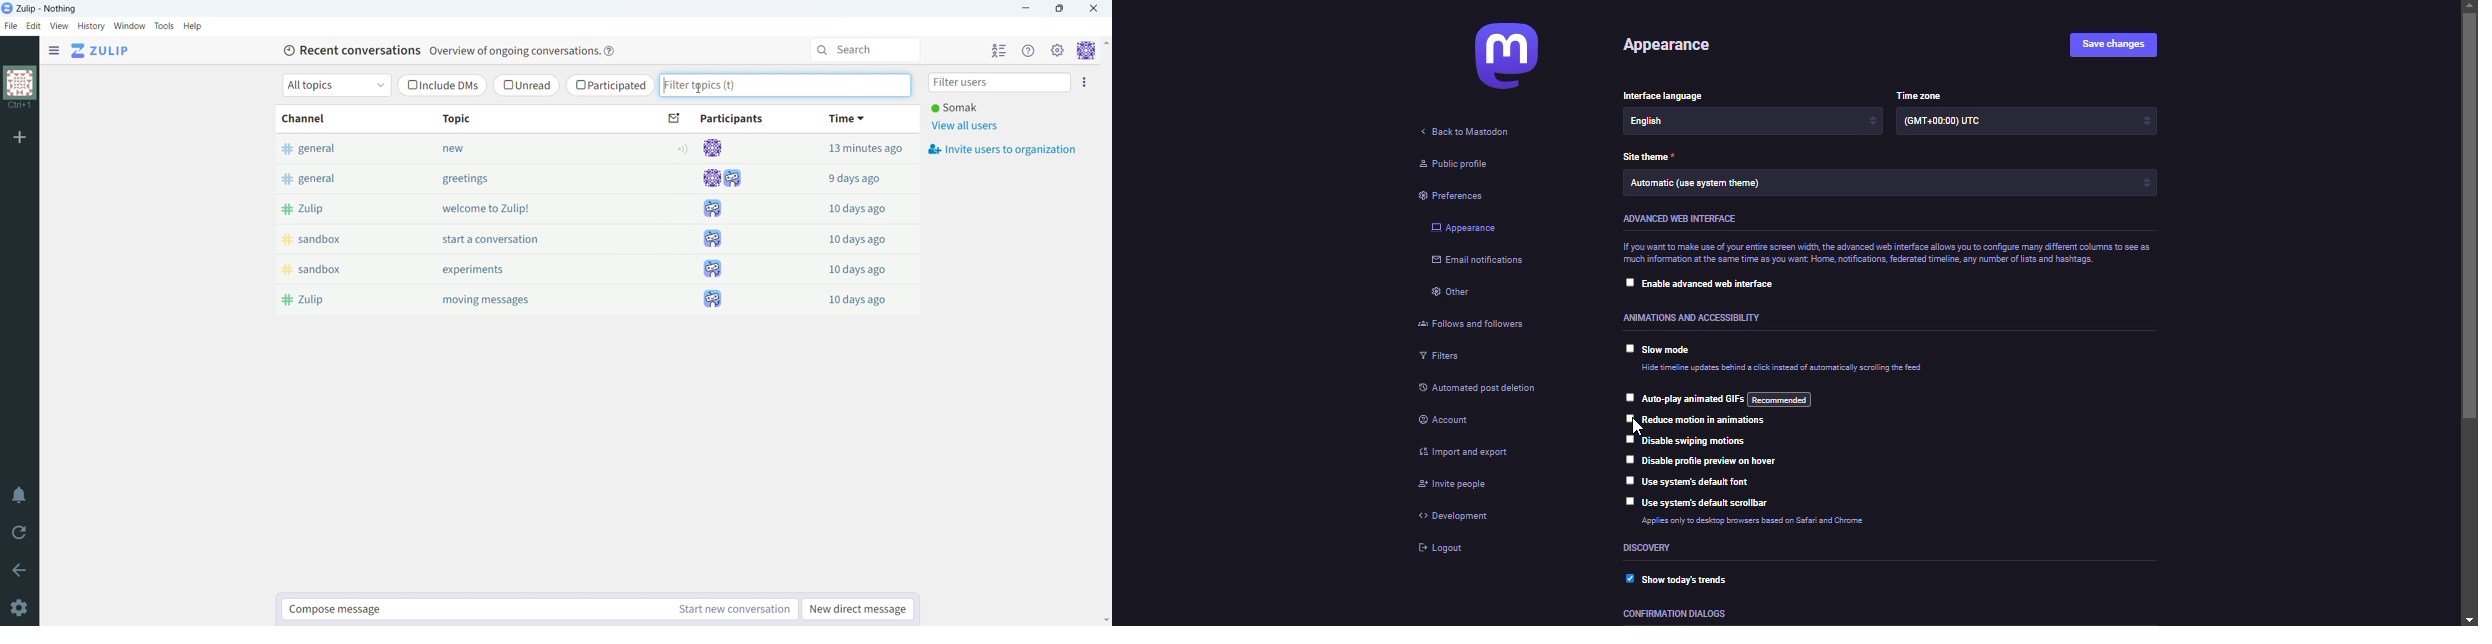 The height and width of the screenshot is (644, 2492). Describe the element at coordinates (442, 86) in the screenshot. I see `include dms` at that location.